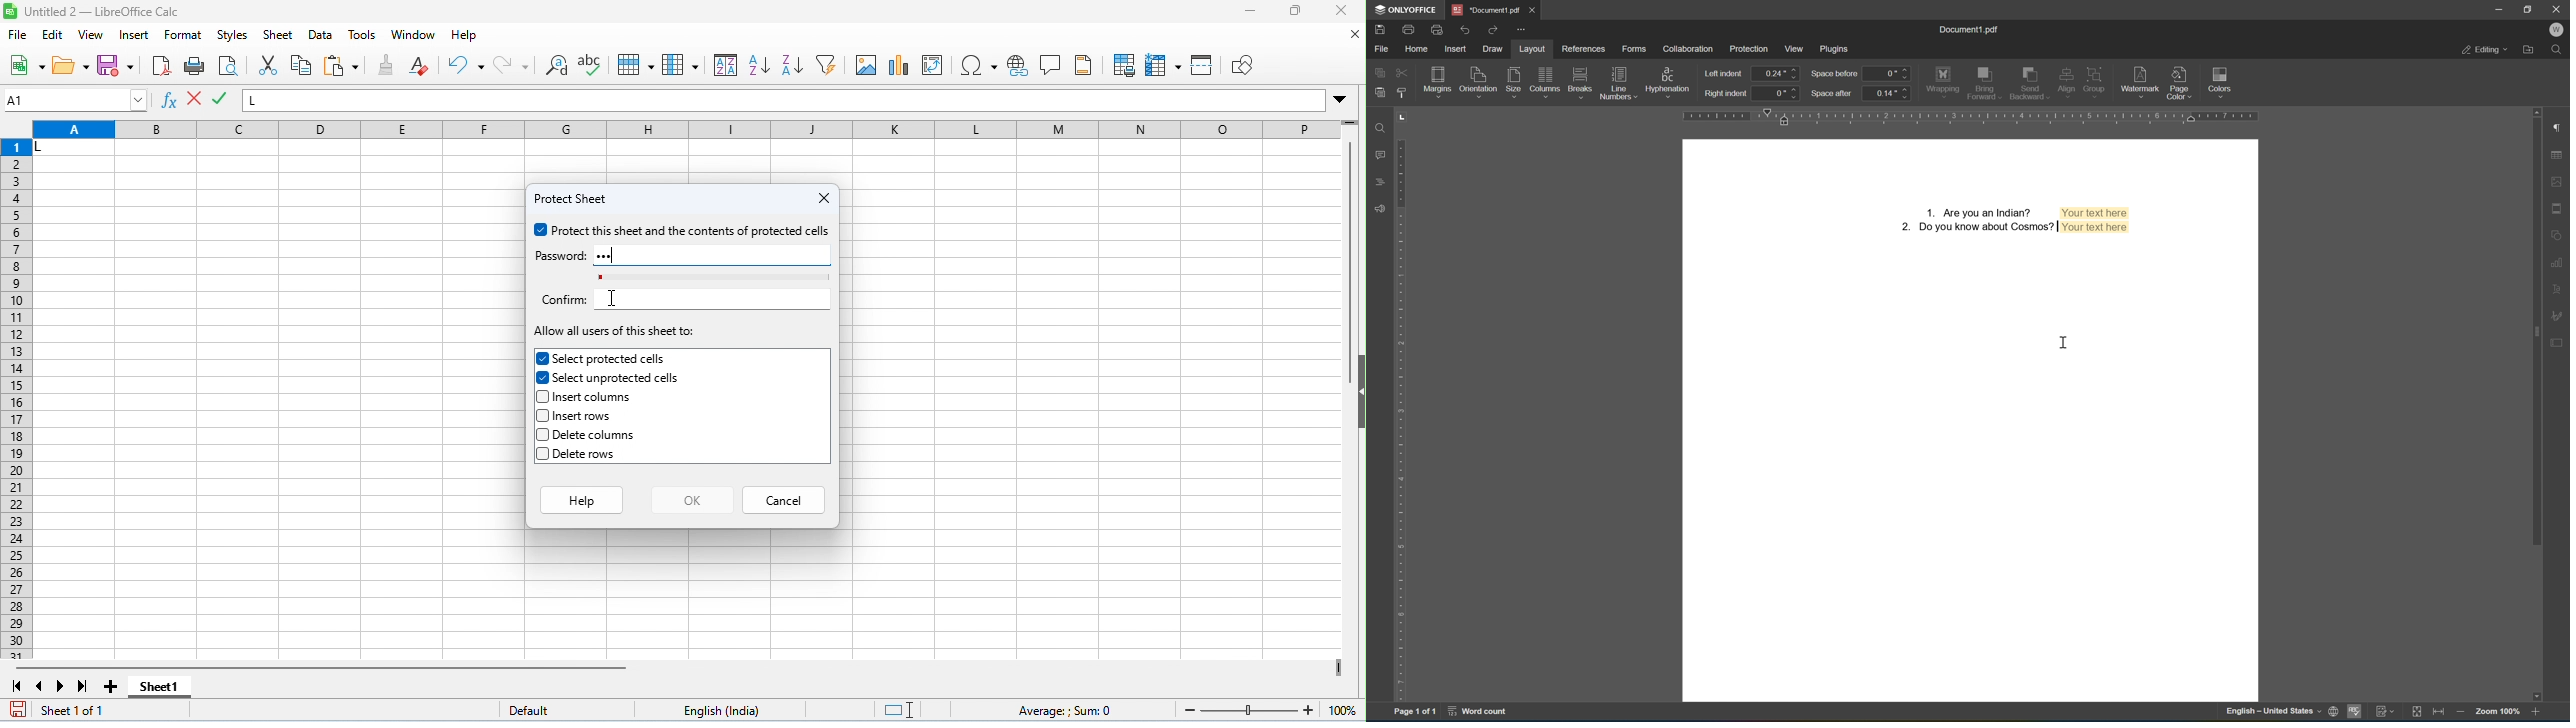 The image size is (2576, 728). Describe the element at coordinates (680, 64) in the screenshot. I see `column` at that location.